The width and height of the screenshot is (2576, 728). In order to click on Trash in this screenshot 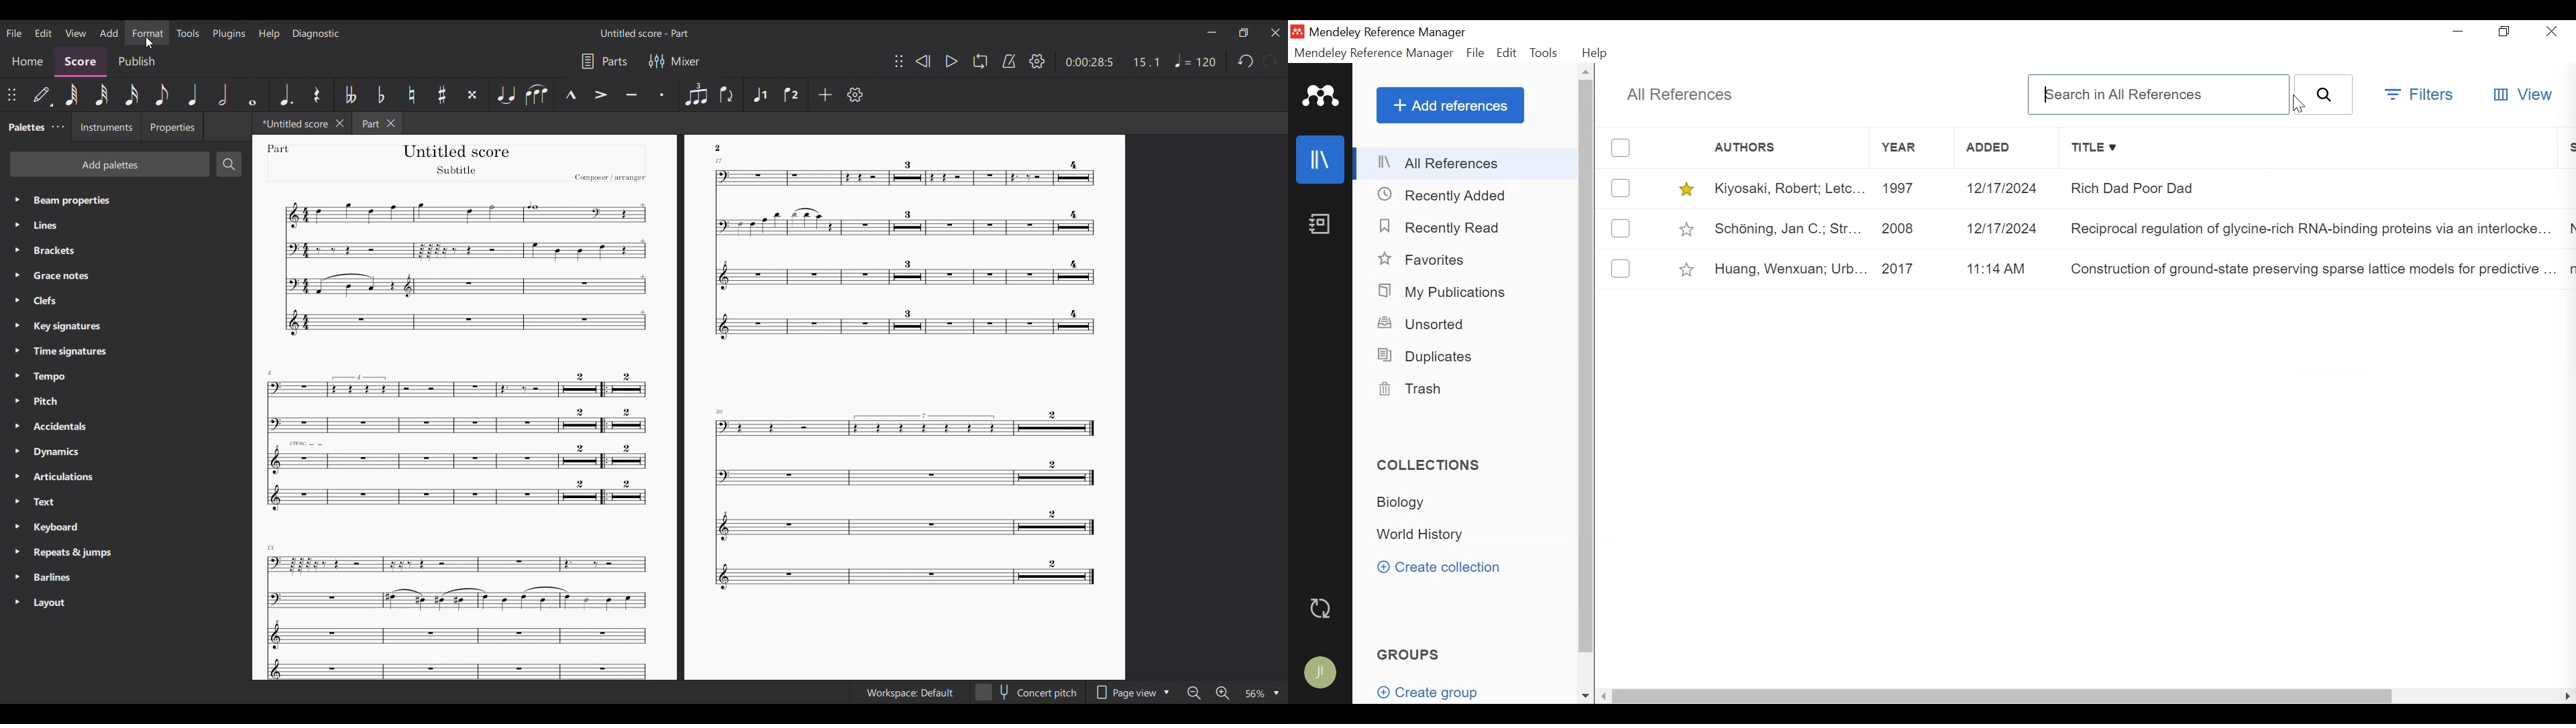, I will do `click(1415, 389)`.